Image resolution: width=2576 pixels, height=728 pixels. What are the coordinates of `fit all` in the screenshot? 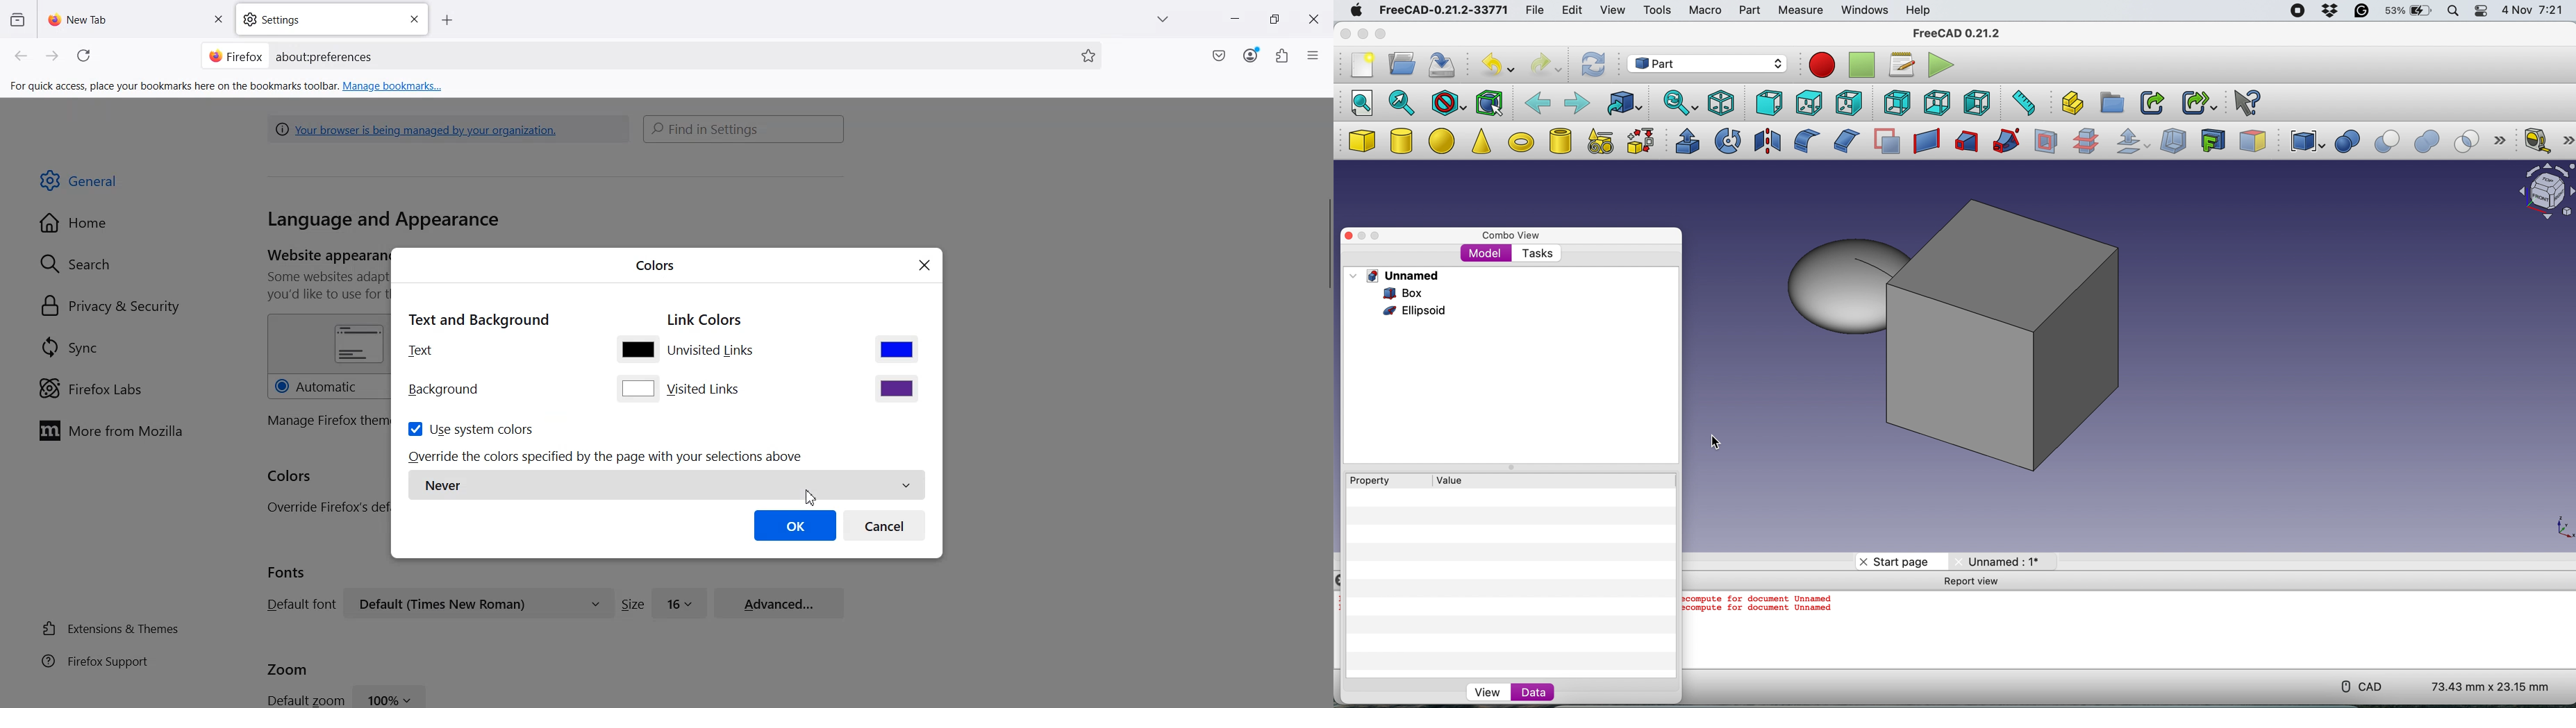 It's located at (1358, 102).